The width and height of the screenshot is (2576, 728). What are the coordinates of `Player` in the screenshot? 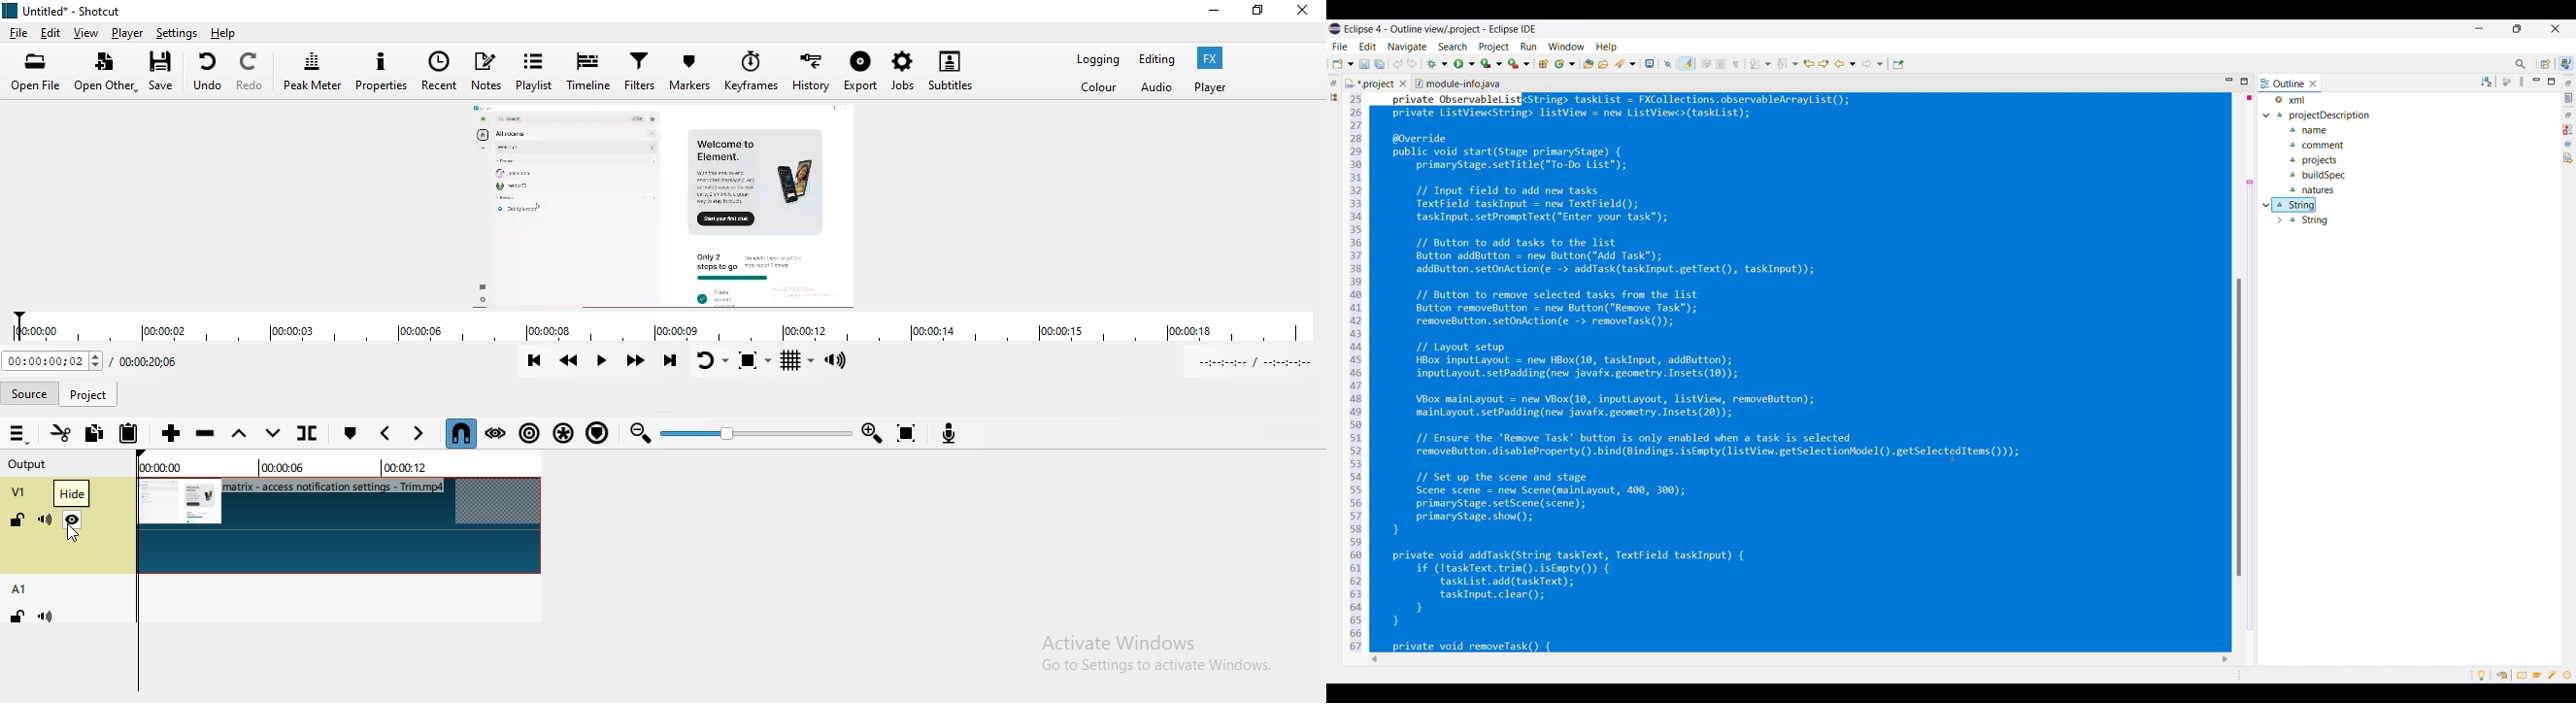 It's located at (128, 33).